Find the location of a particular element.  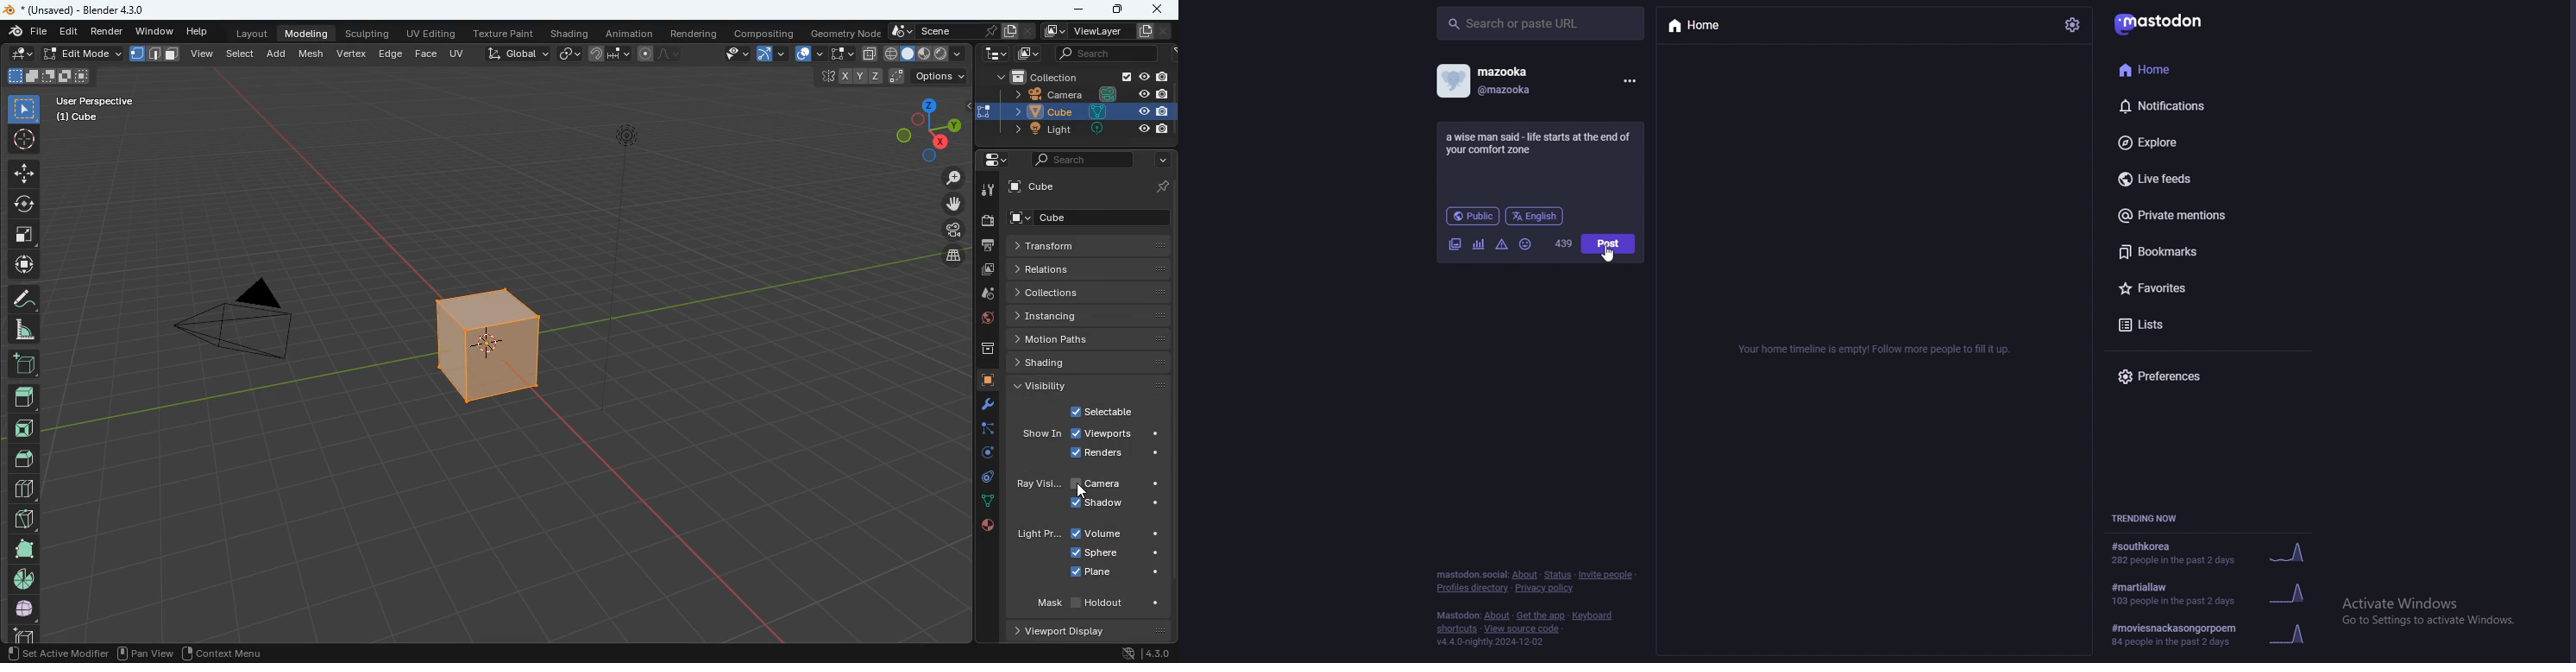

move is located at coordinates (23, 266).